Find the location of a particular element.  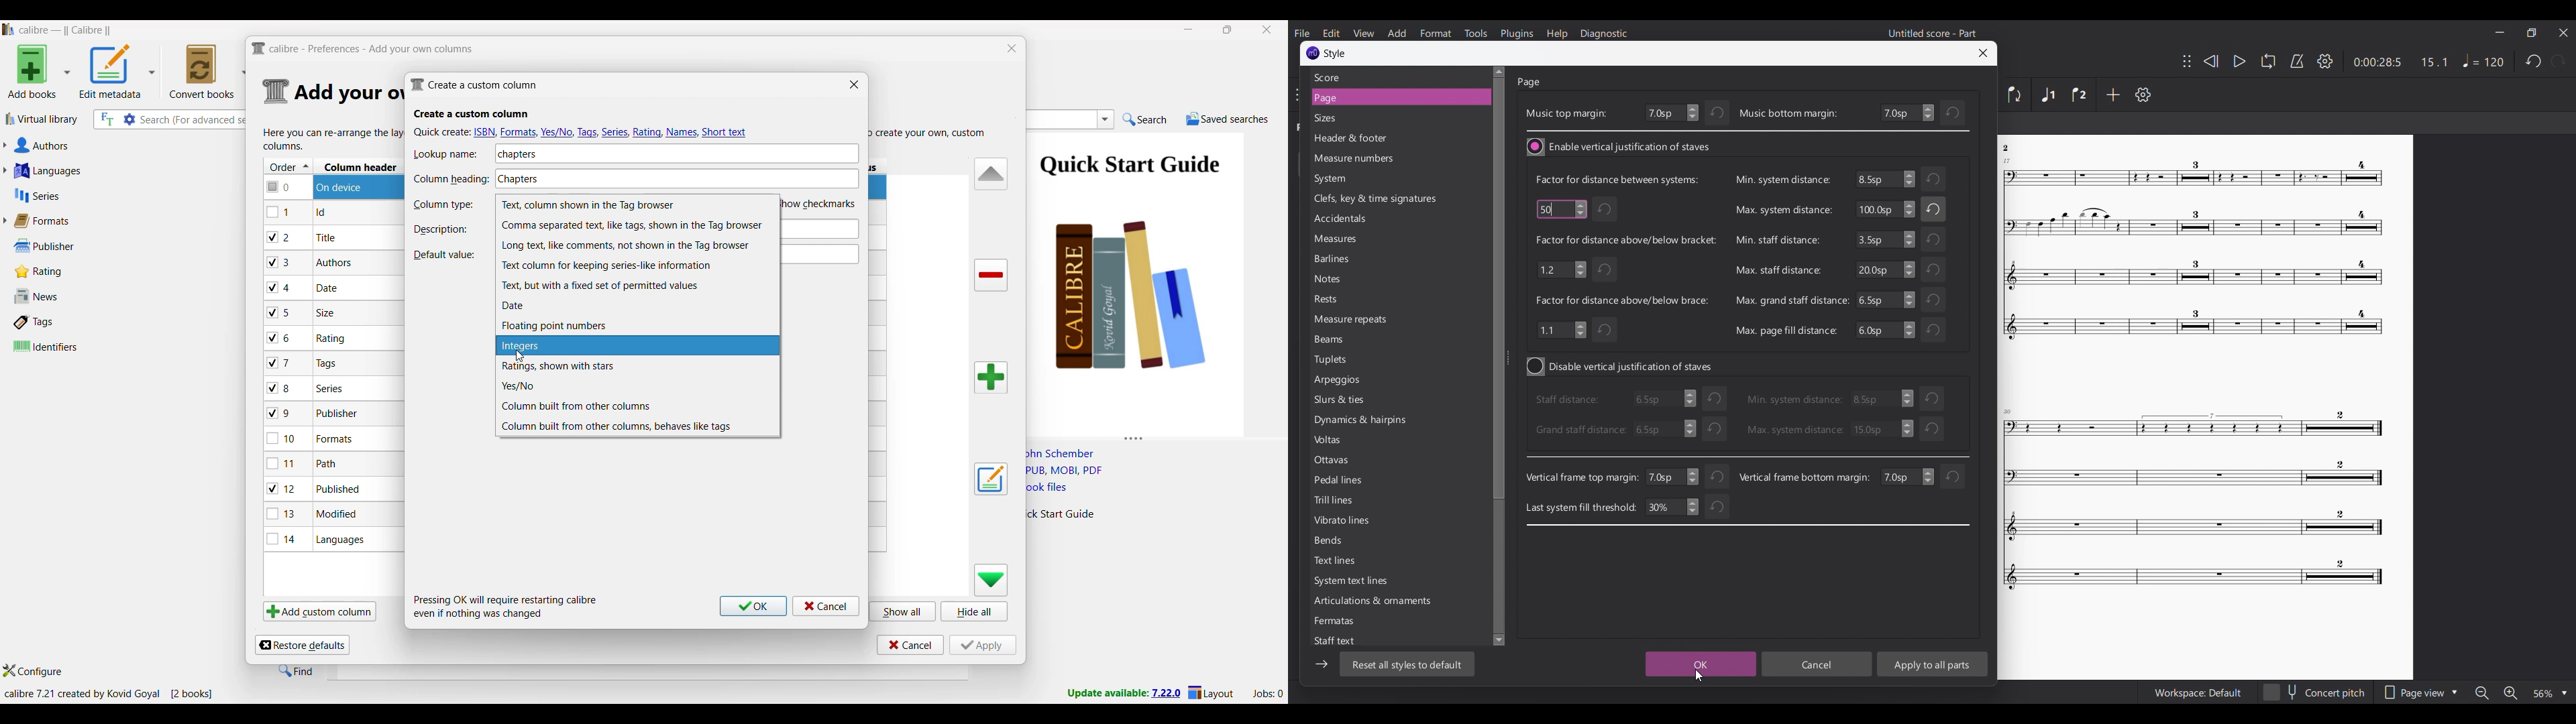

Toggle for vertical justification is located at coordinates (1621, 367).